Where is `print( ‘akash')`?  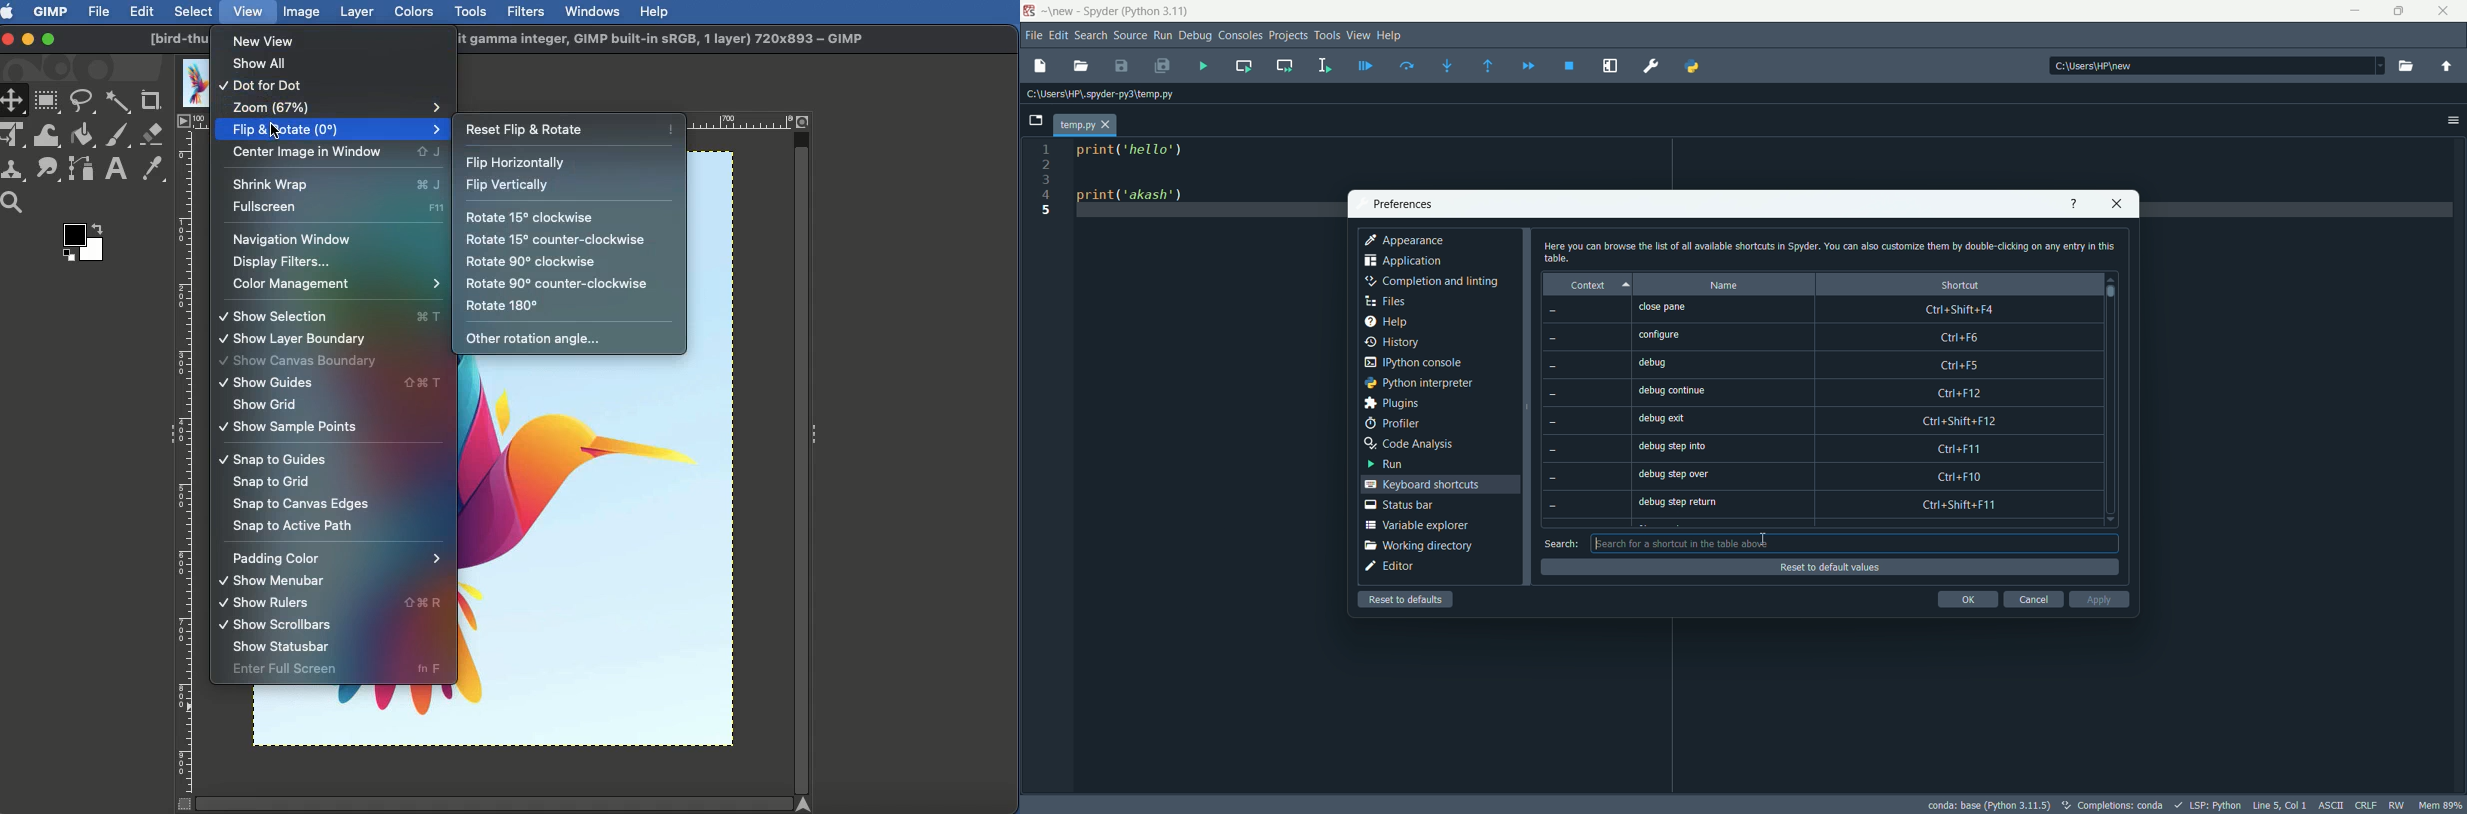
print( ‘akash') is located at coordinates (1135, 197).